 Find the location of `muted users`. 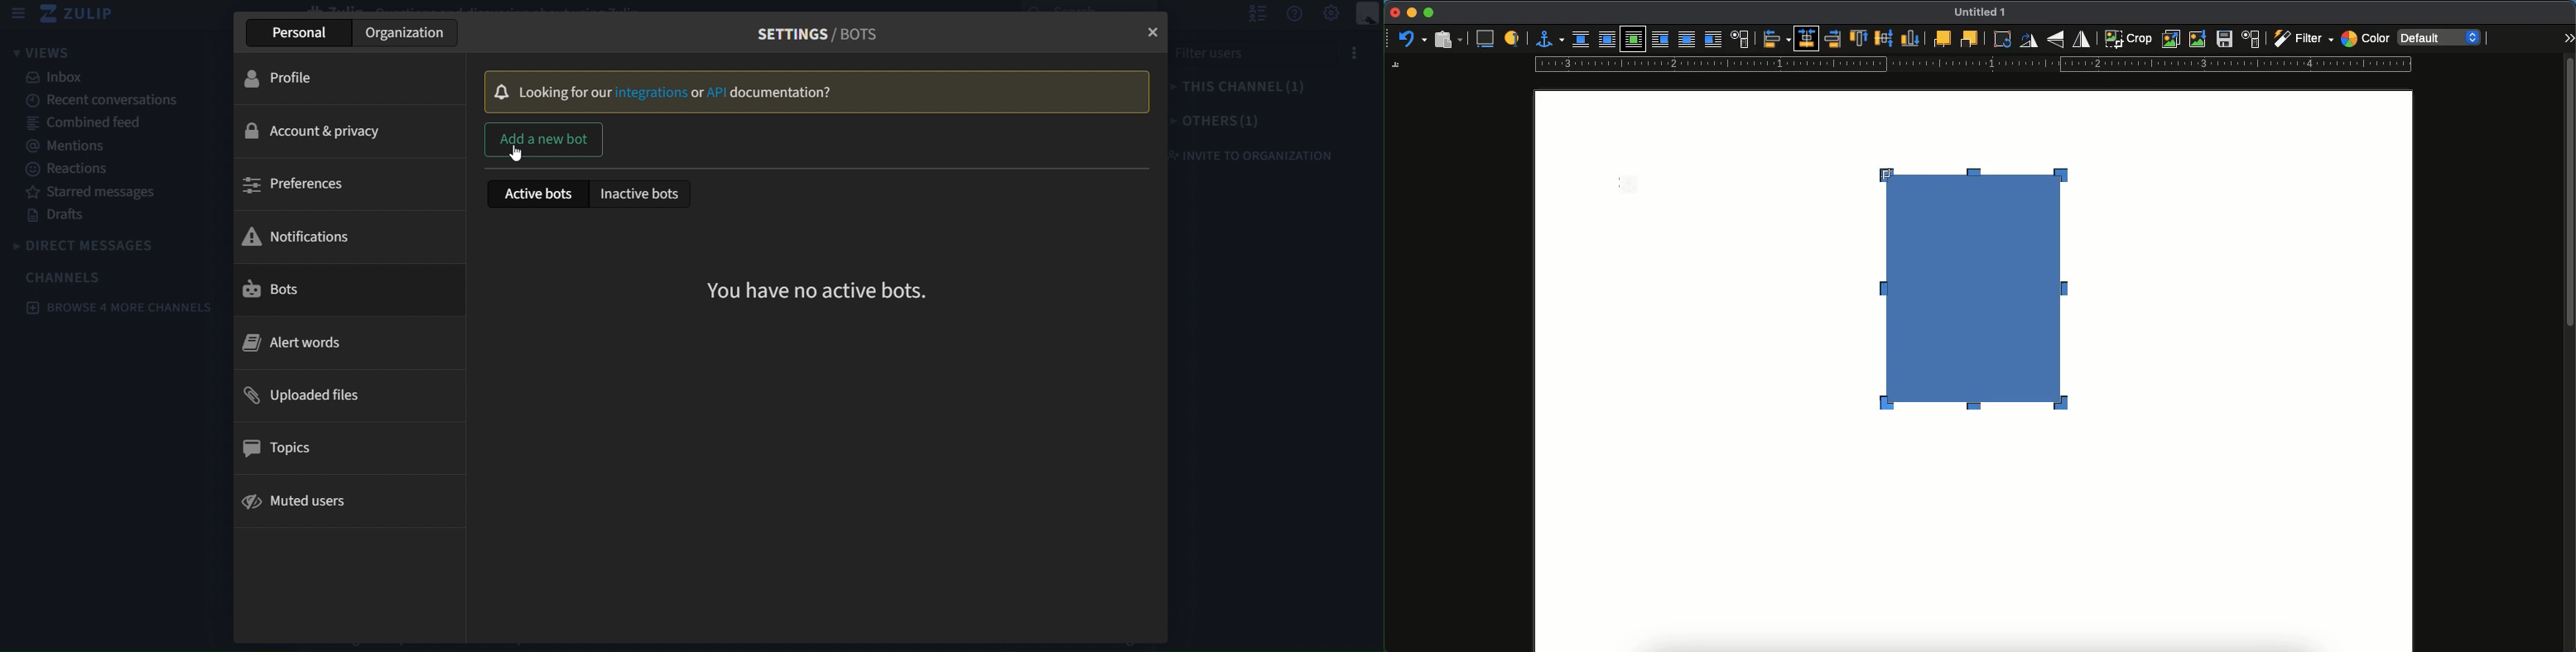

muted users is located at coordinates (335, 502).